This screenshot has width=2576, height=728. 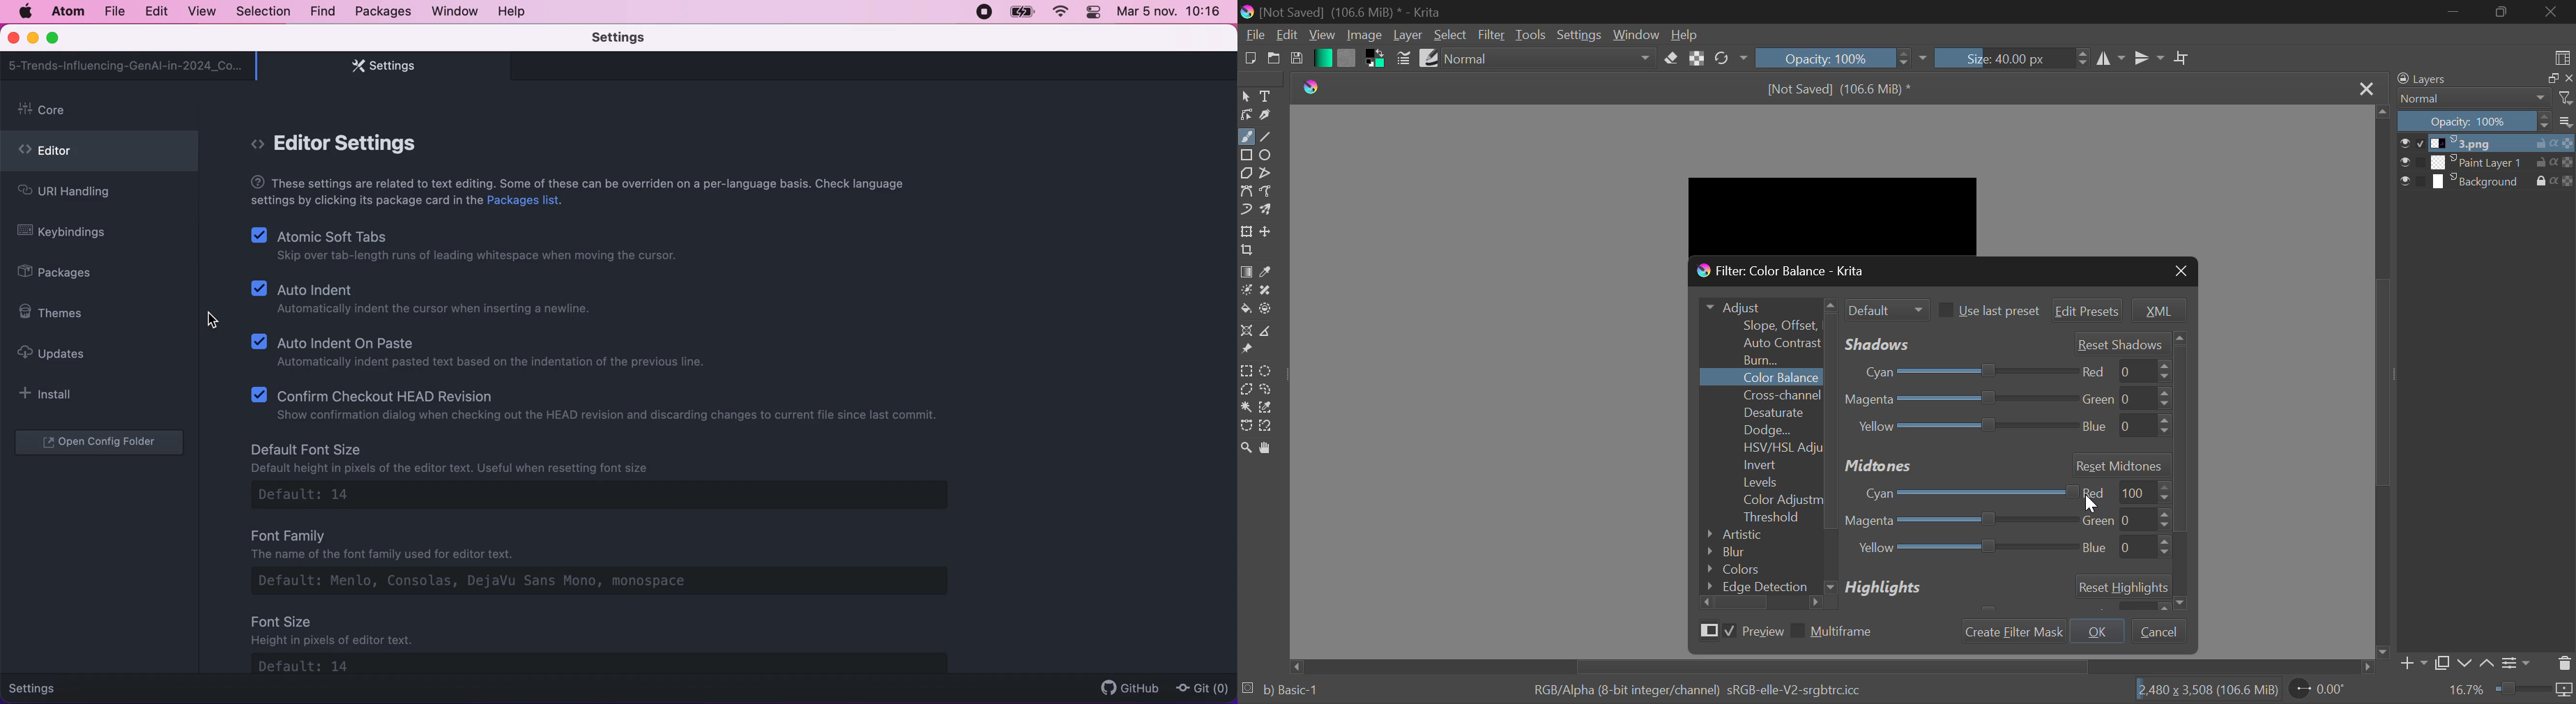 What do you see at coordinates (1429, 58) in the screenshot?
I see `Brush Presets` at bounding box center [1429, 58].